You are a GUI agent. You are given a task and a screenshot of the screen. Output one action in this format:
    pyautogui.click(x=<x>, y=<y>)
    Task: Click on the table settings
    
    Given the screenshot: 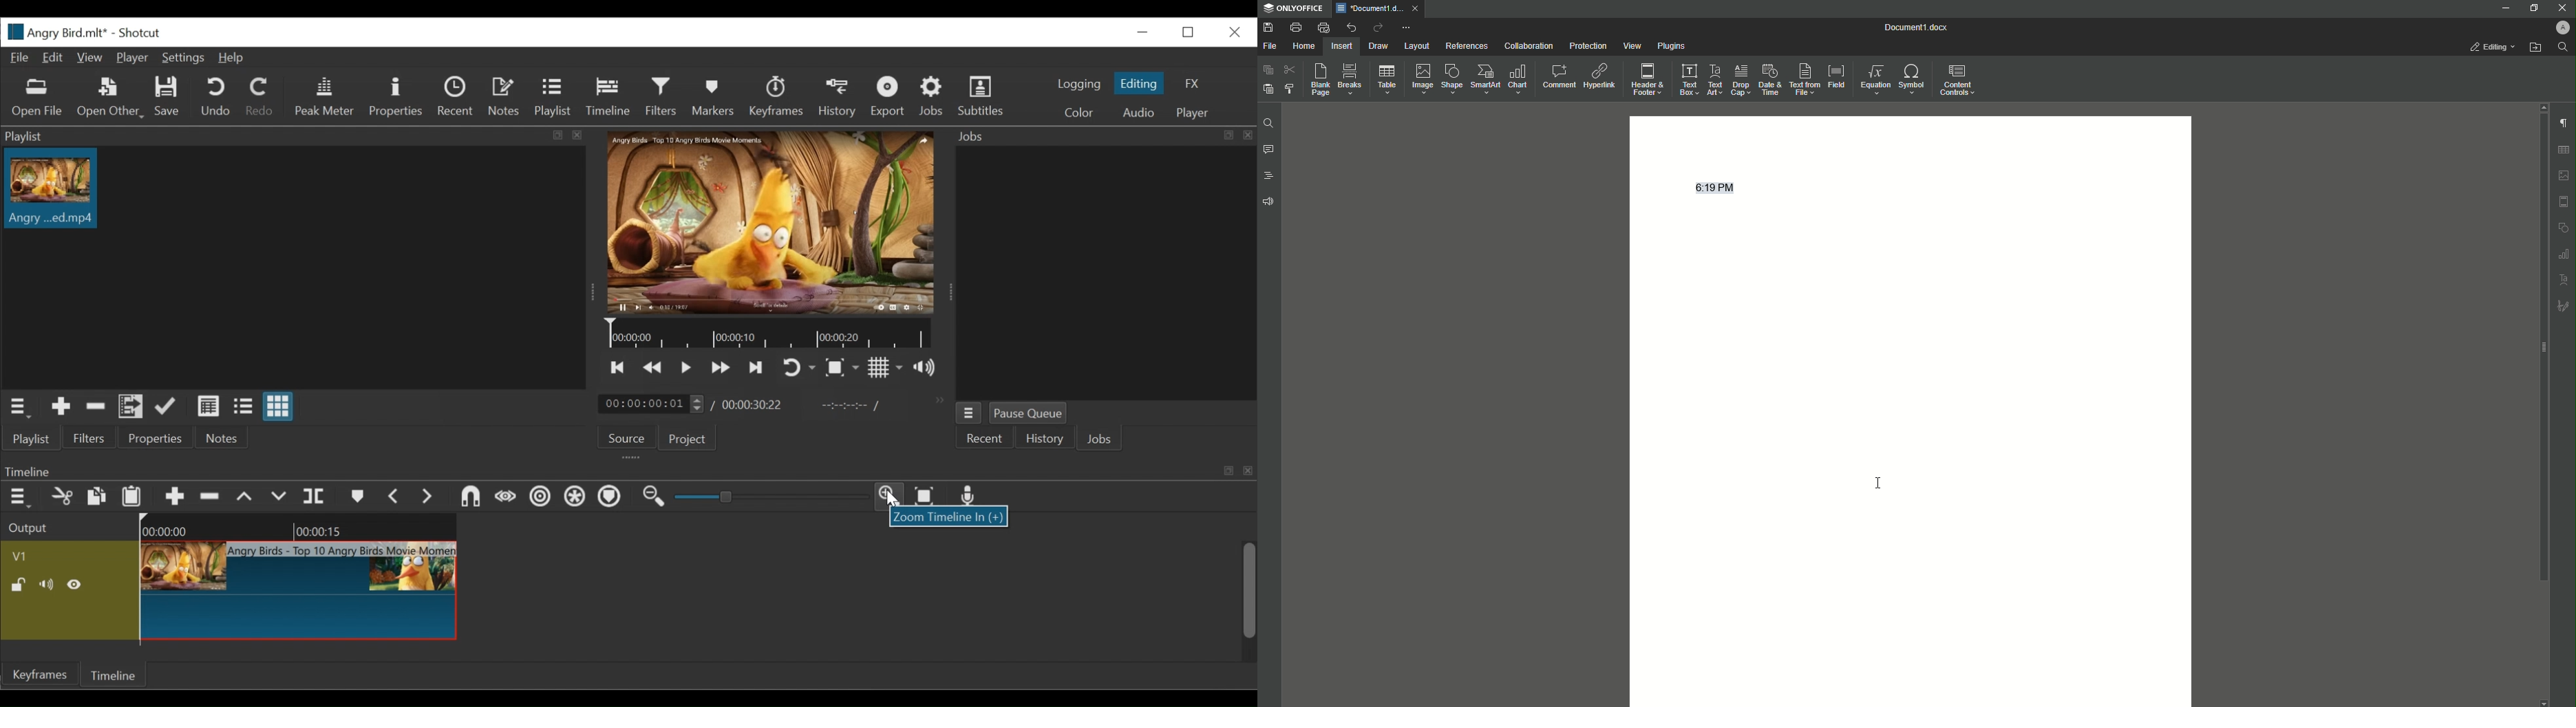 What is the action you would take?
    pyautogui.click(x=2563, y=150)
    